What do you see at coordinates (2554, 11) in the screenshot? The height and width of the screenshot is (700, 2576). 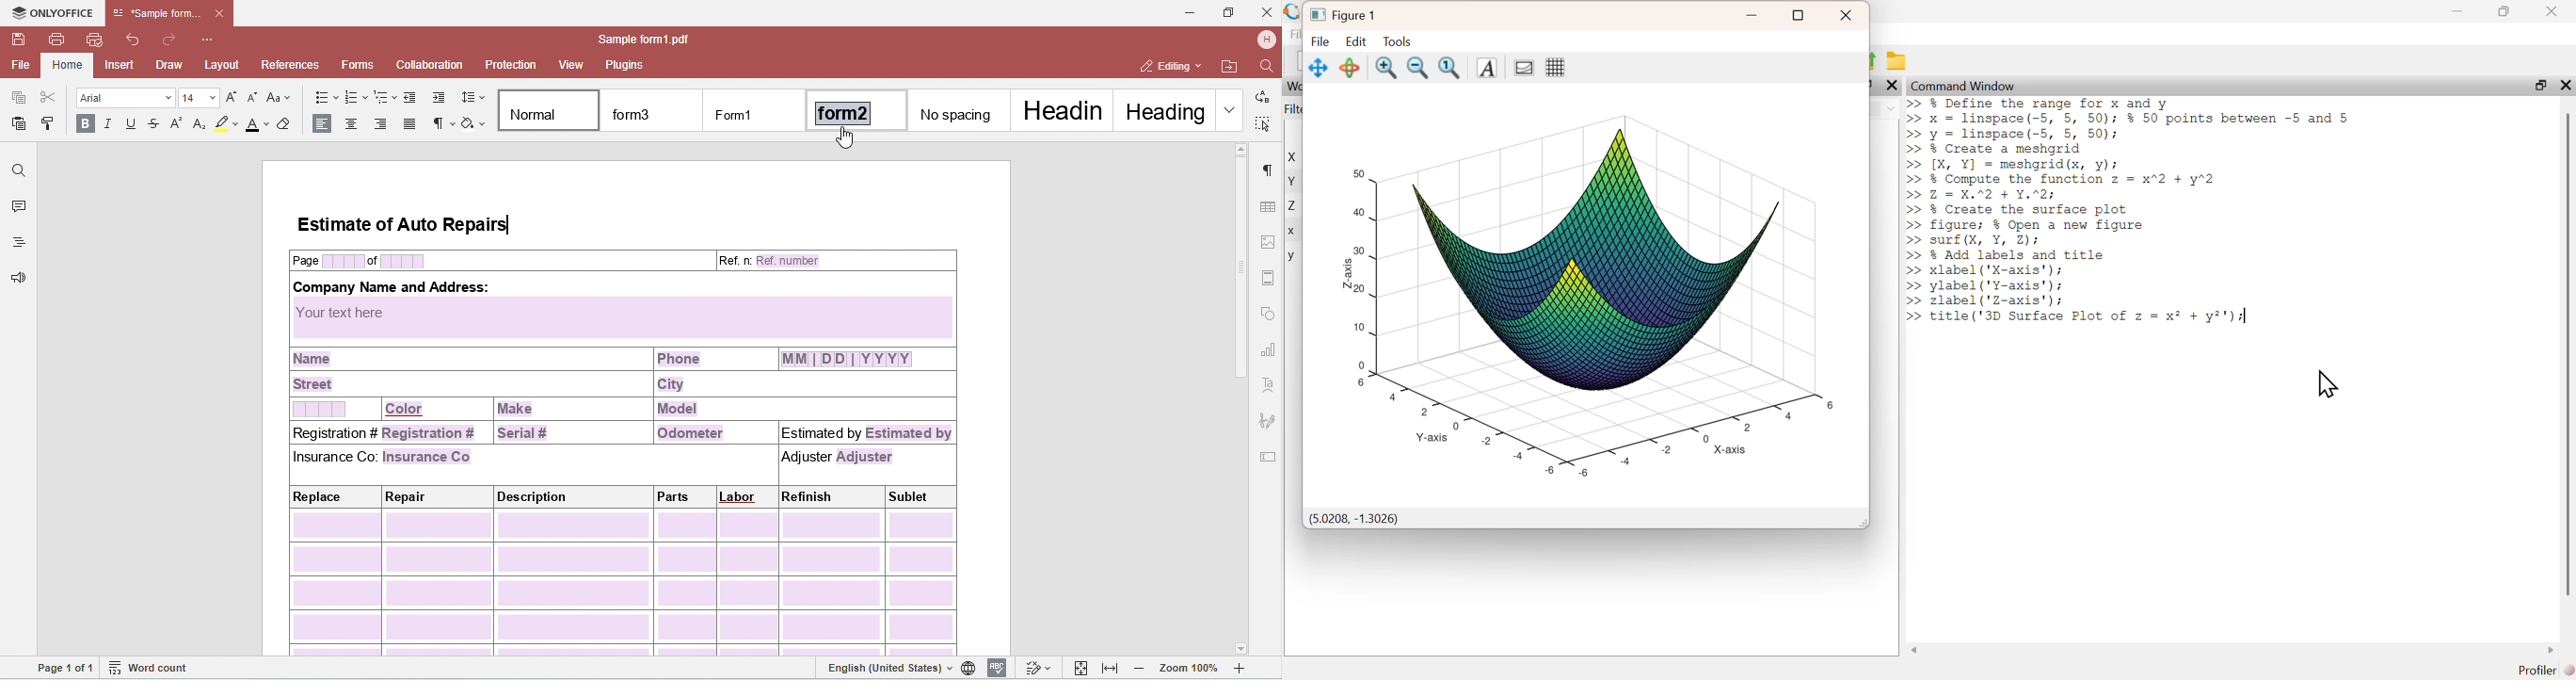 I see `close` at bounding box center [2554, 11].